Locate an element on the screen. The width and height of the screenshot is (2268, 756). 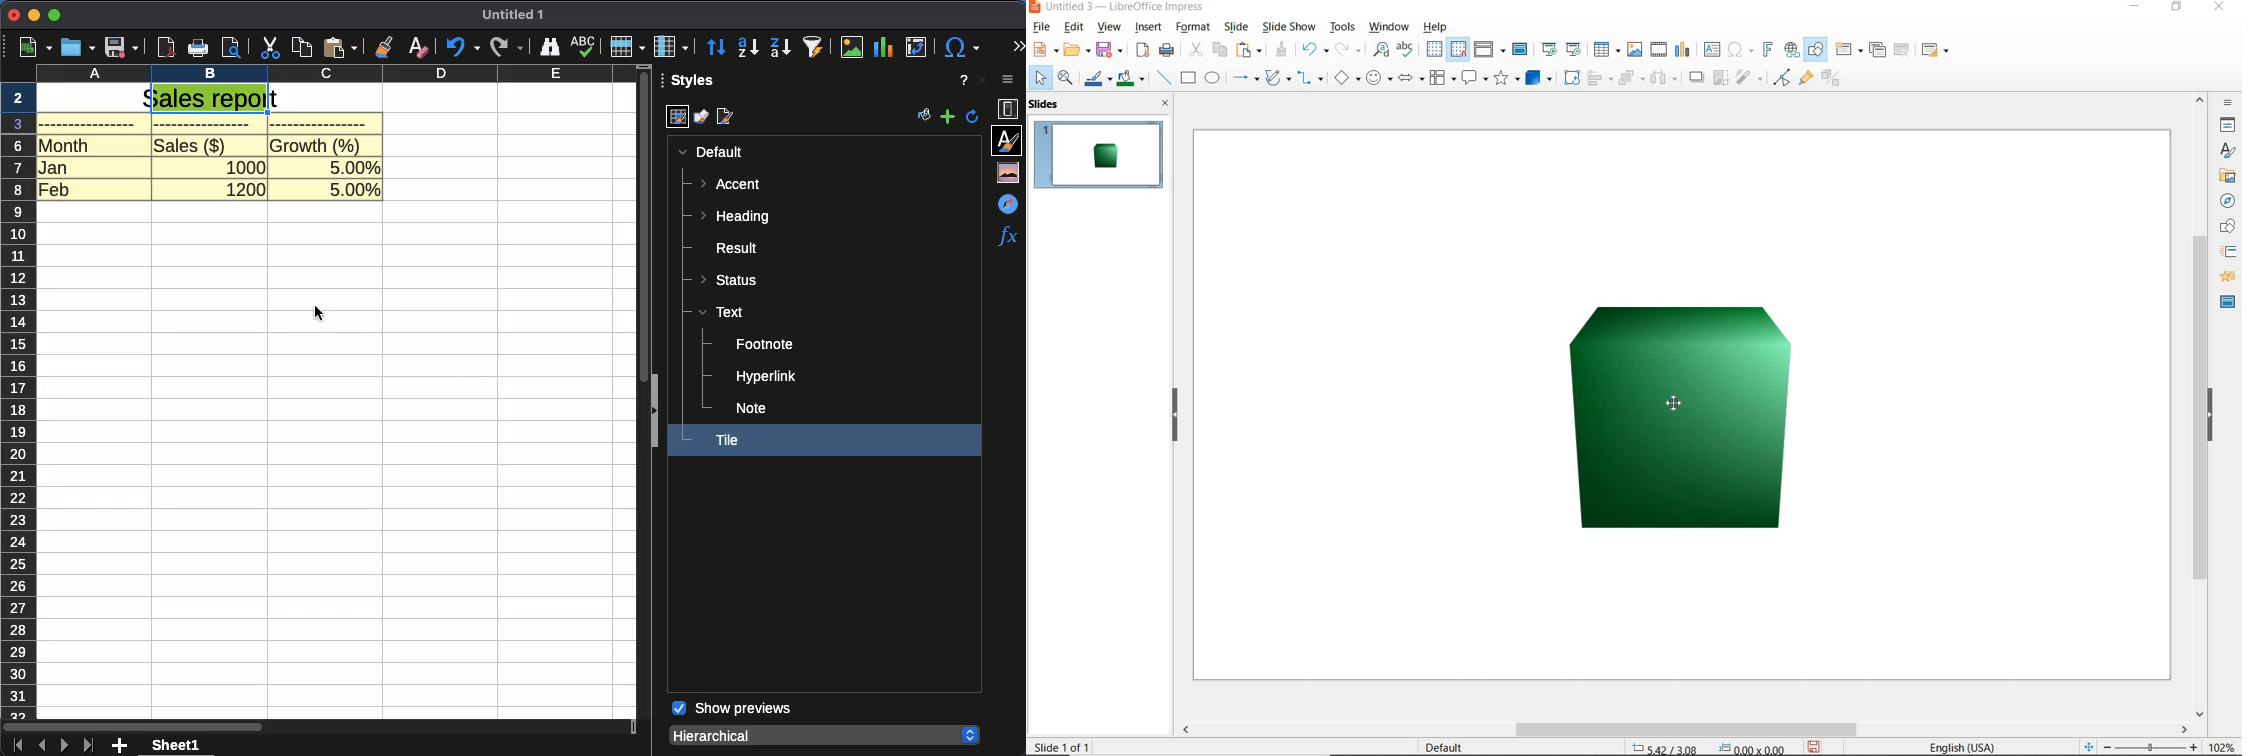
stars and banners is located at coordinates (1508, 80).